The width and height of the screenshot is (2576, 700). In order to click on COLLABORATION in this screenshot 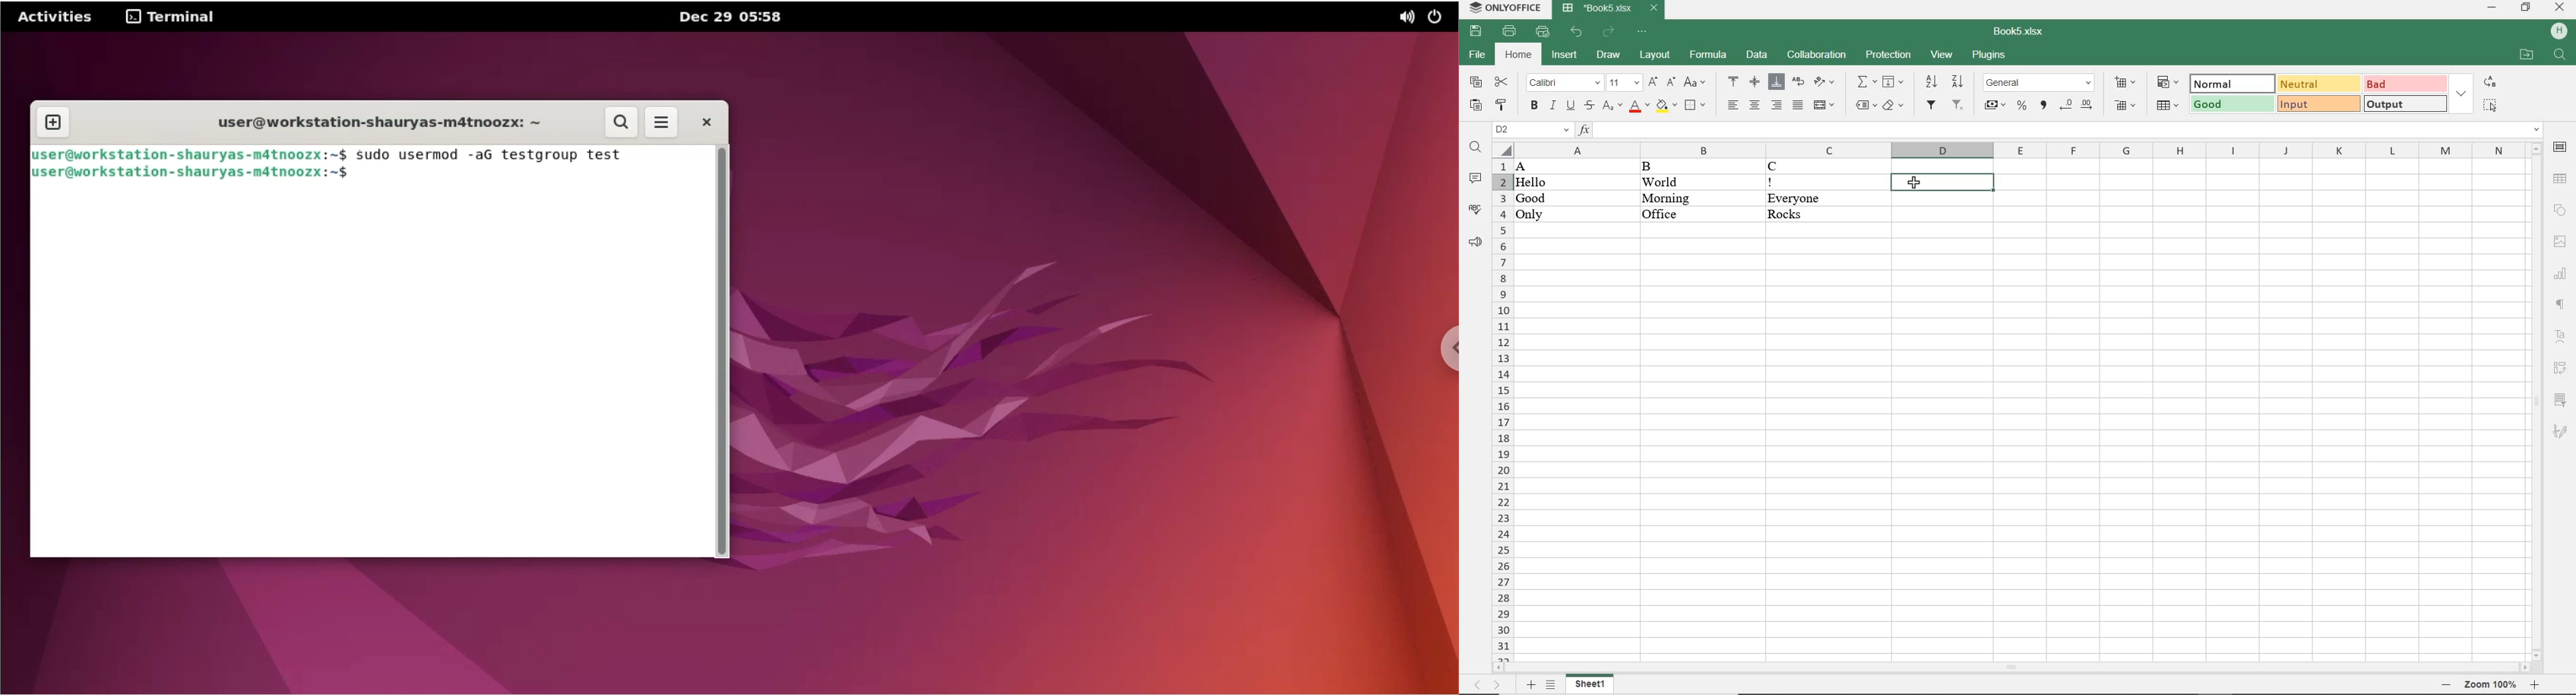, I will do `click(1816, 55)`.